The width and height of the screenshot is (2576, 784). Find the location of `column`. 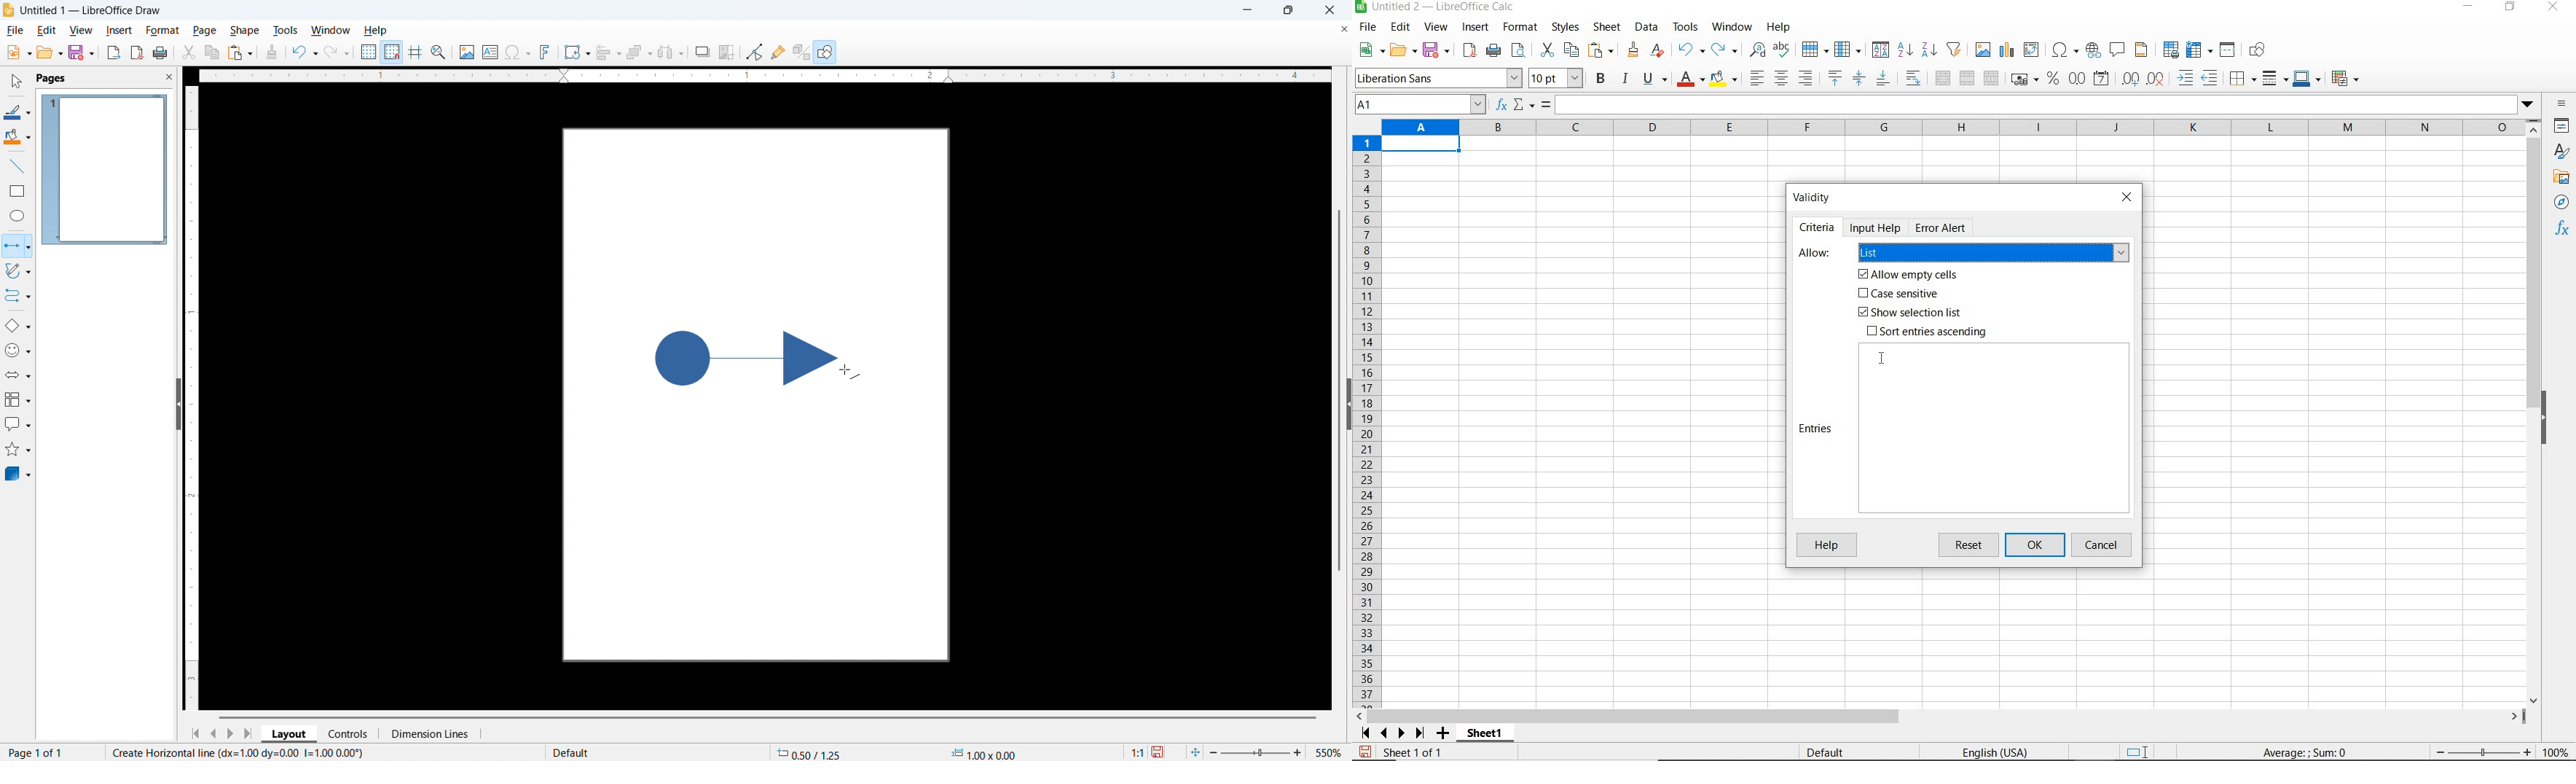

column is located at coordinates (1849, 50).